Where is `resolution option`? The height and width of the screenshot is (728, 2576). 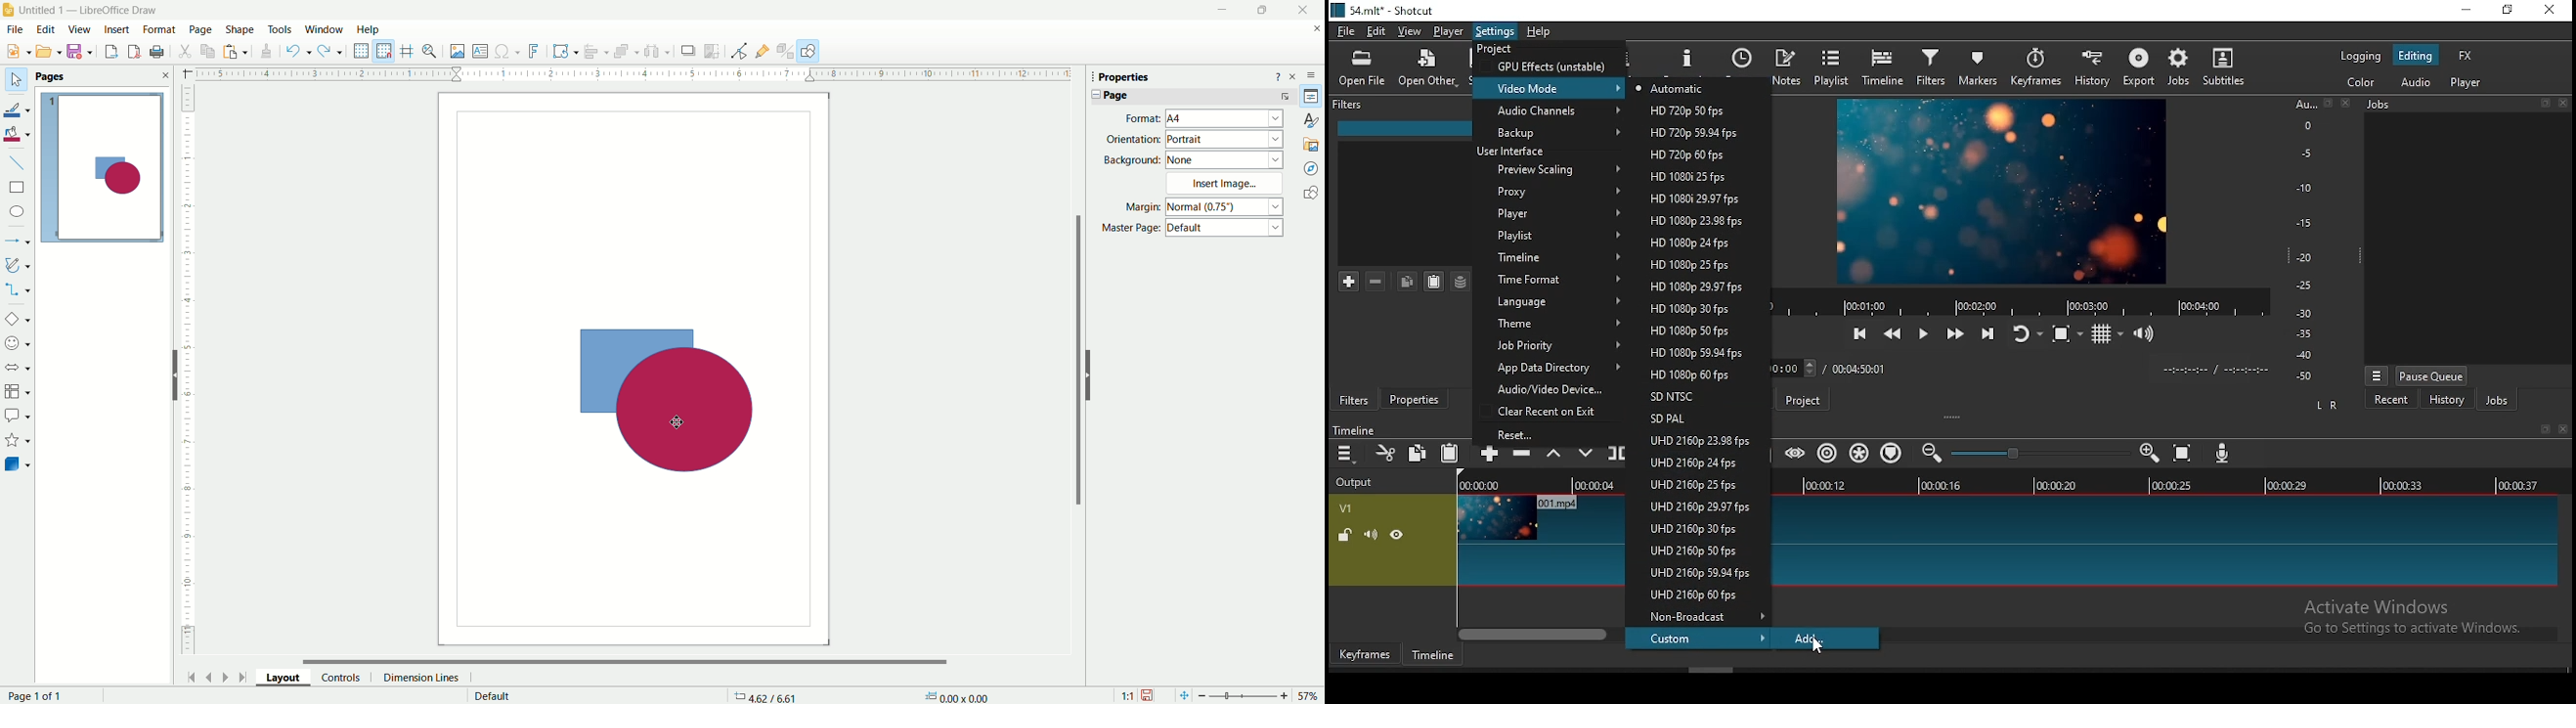 resolution option is located at coordinates (1695, 595).